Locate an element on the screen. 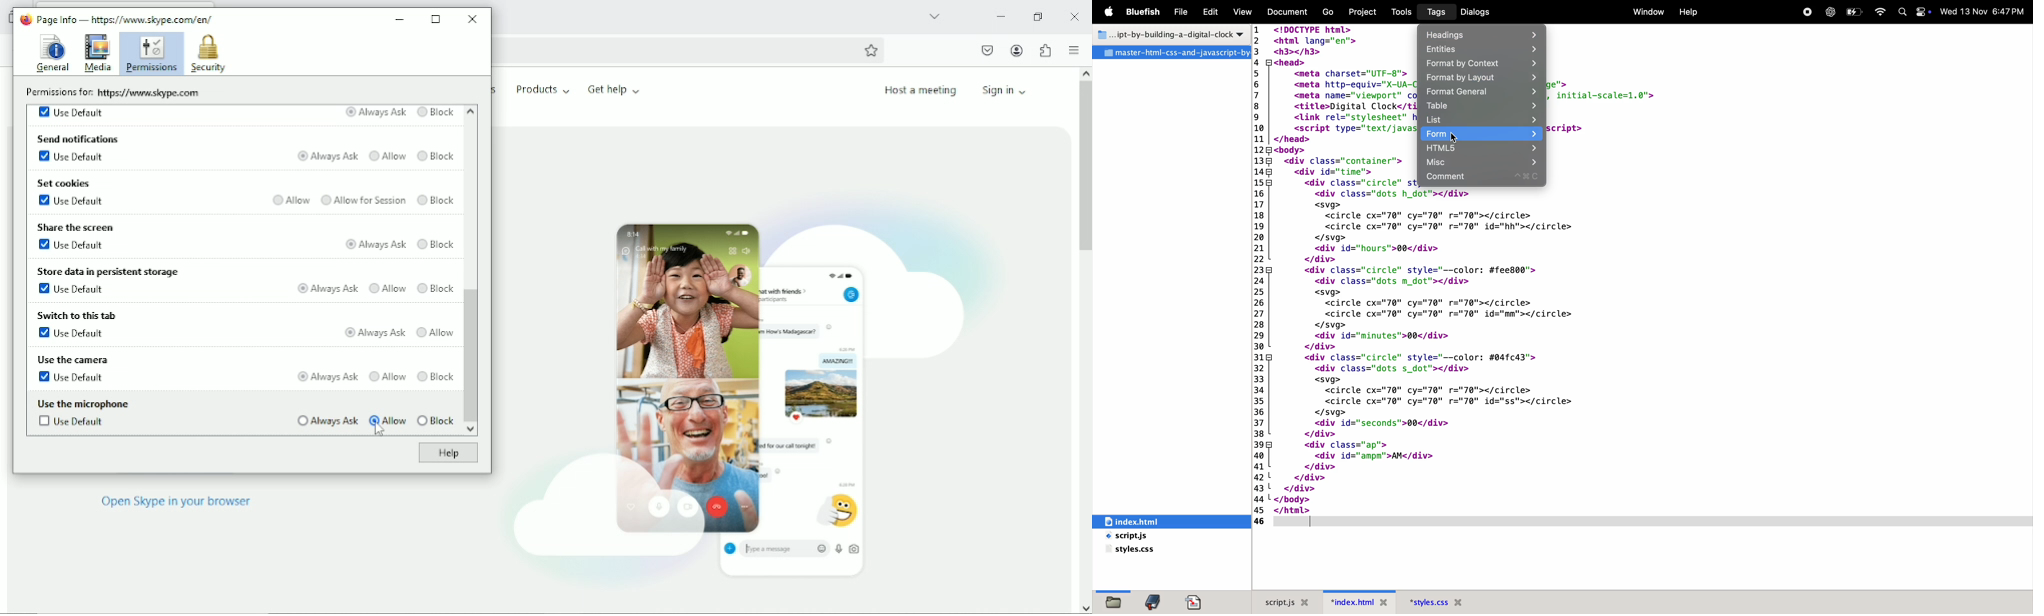  Vertical scrollbar is located at coordinates (471, 356).